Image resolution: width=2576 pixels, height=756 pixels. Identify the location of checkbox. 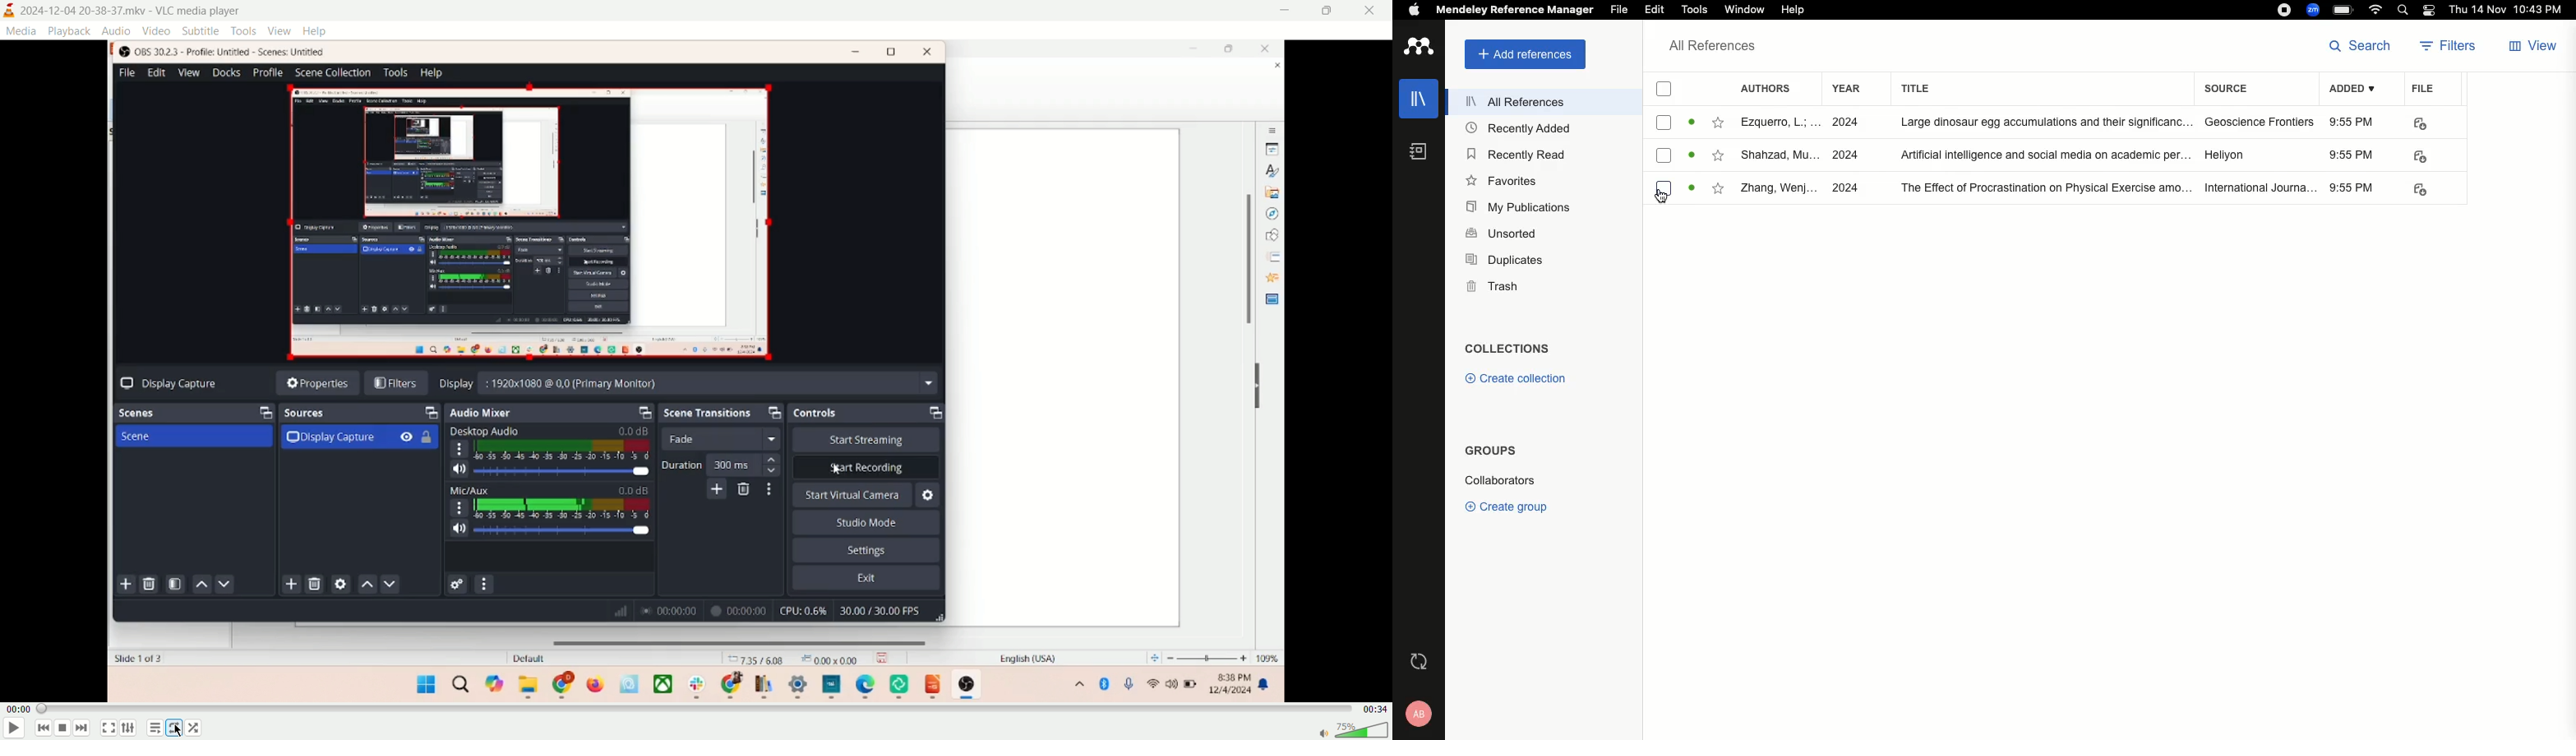
(1664, 156).